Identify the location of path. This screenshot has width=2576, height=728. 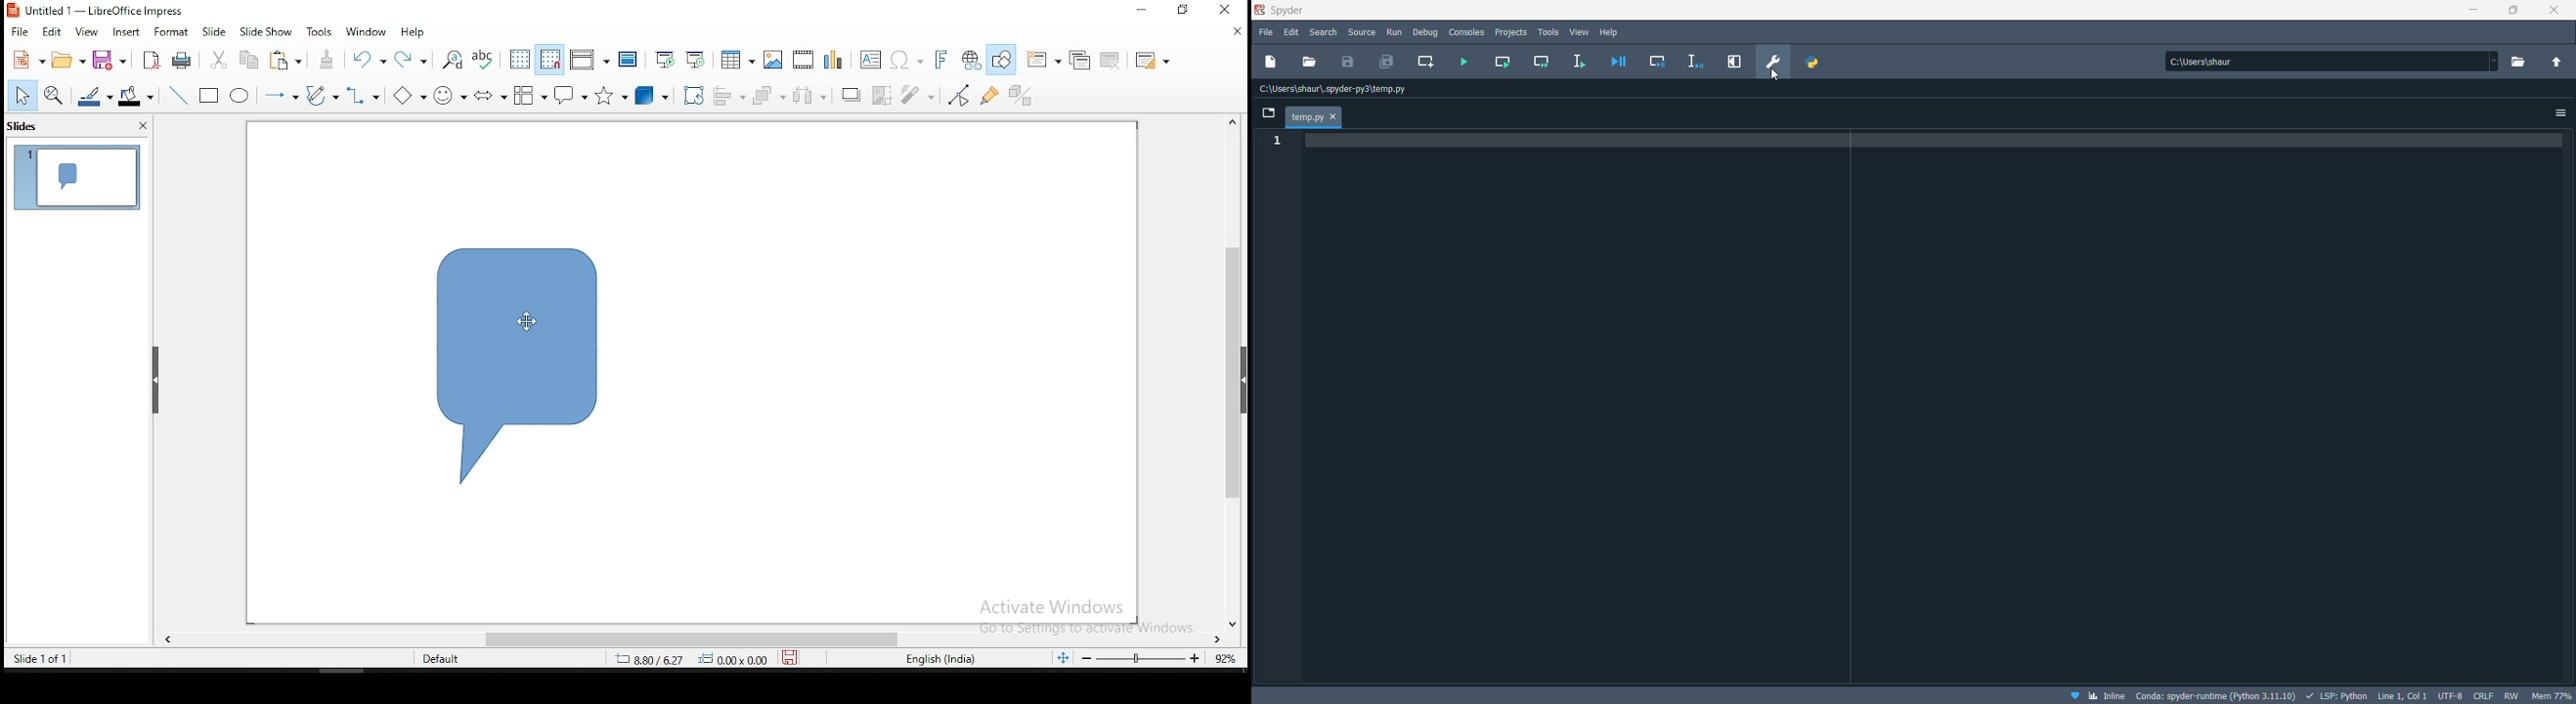
(2326, 61).